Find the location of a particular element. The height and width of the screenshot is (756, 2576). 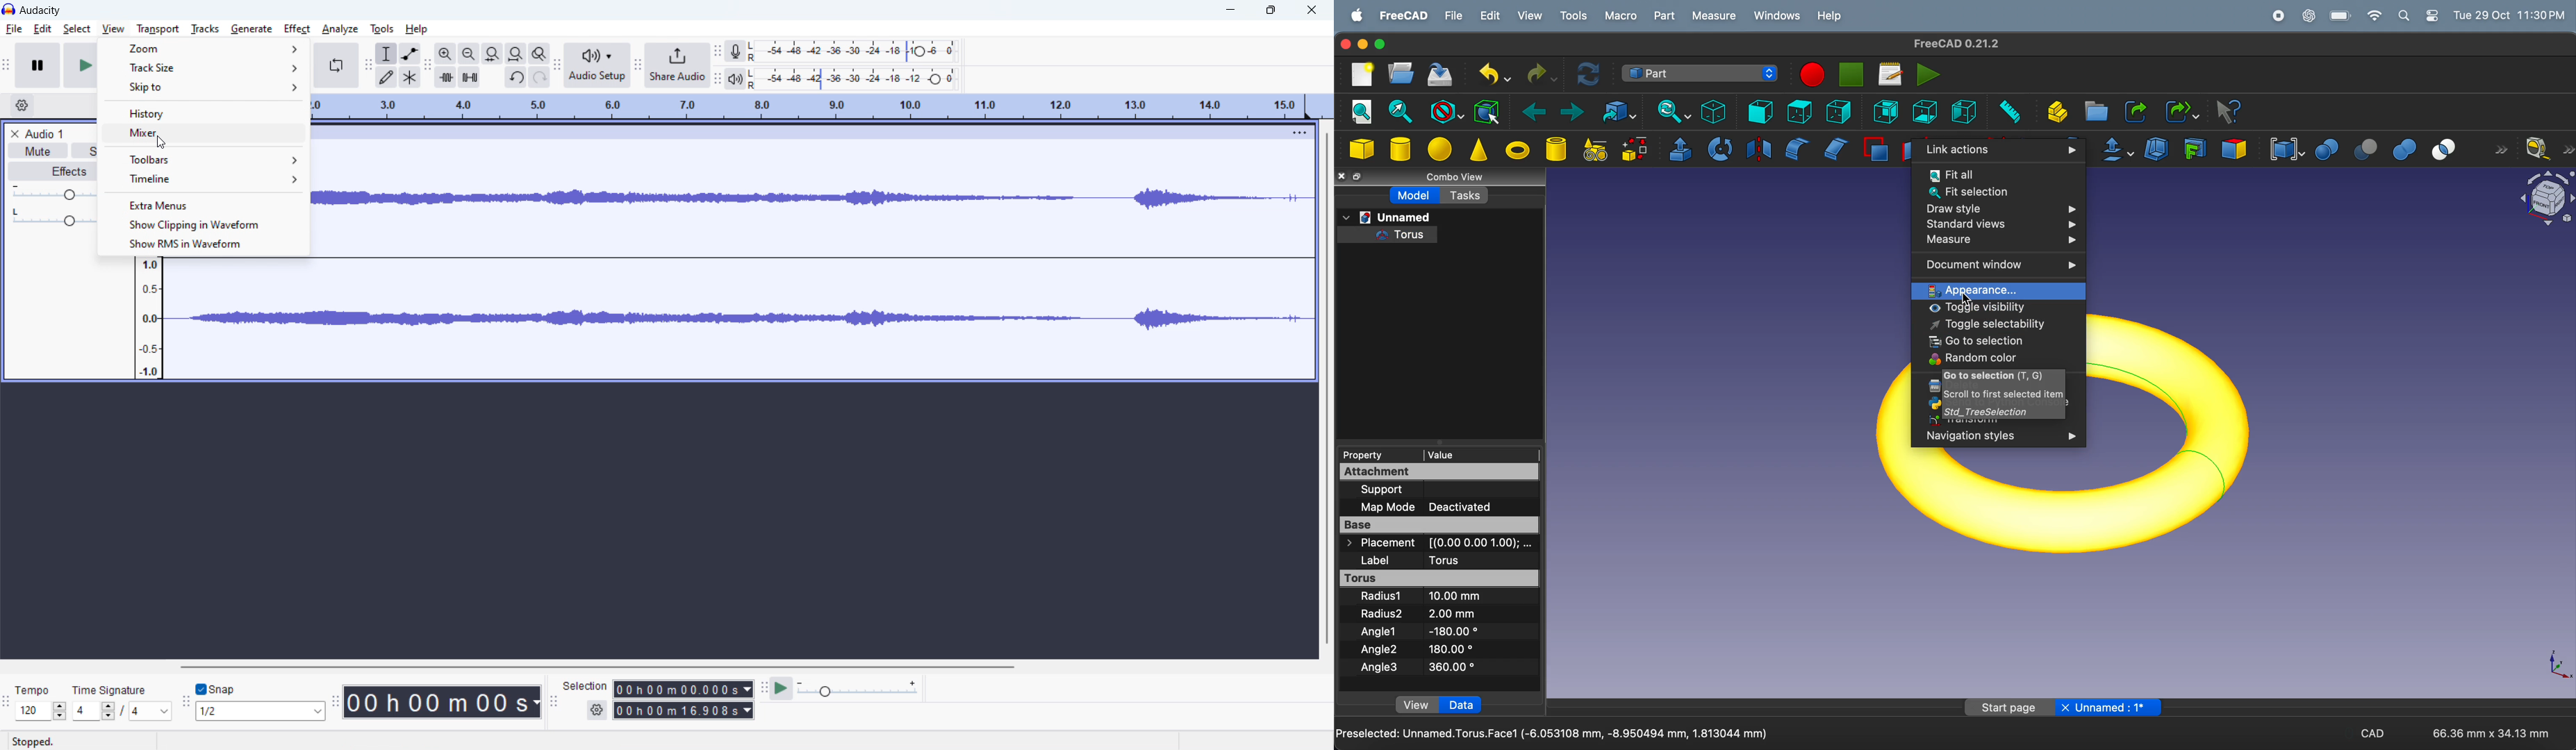

radius 1 is located at coordinates (1384, 596).